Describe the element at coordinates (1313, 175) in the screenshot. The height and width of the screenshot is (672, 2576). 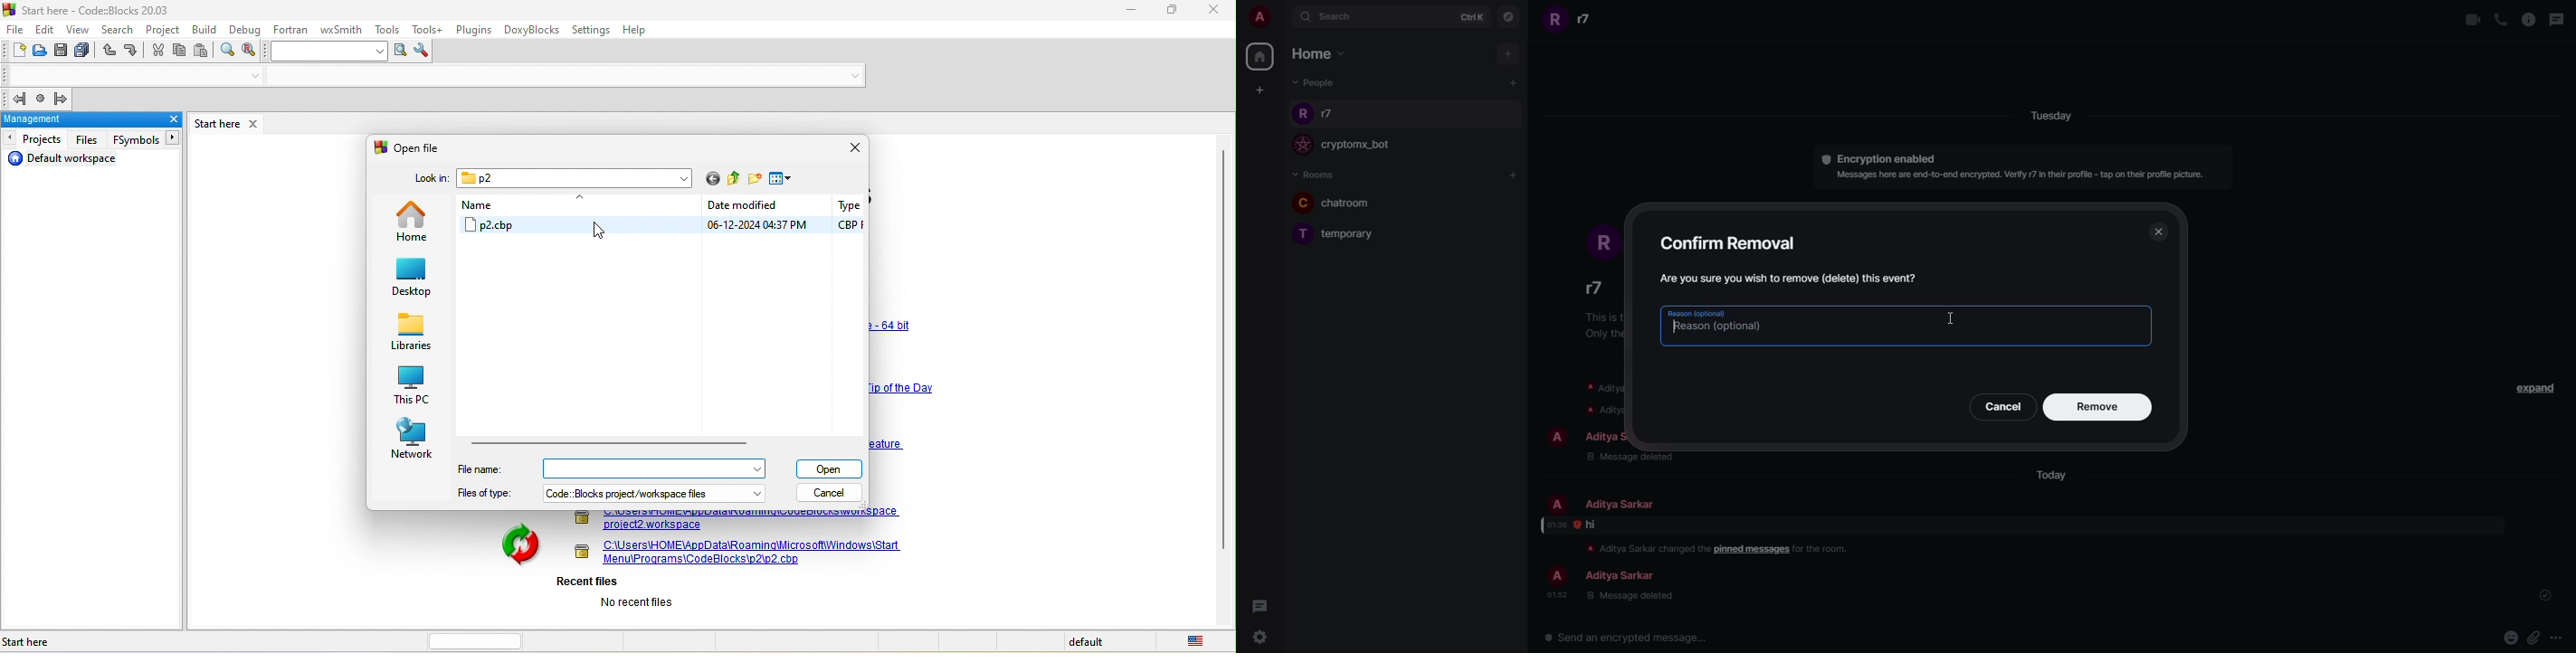
I see `rooms` at that location.